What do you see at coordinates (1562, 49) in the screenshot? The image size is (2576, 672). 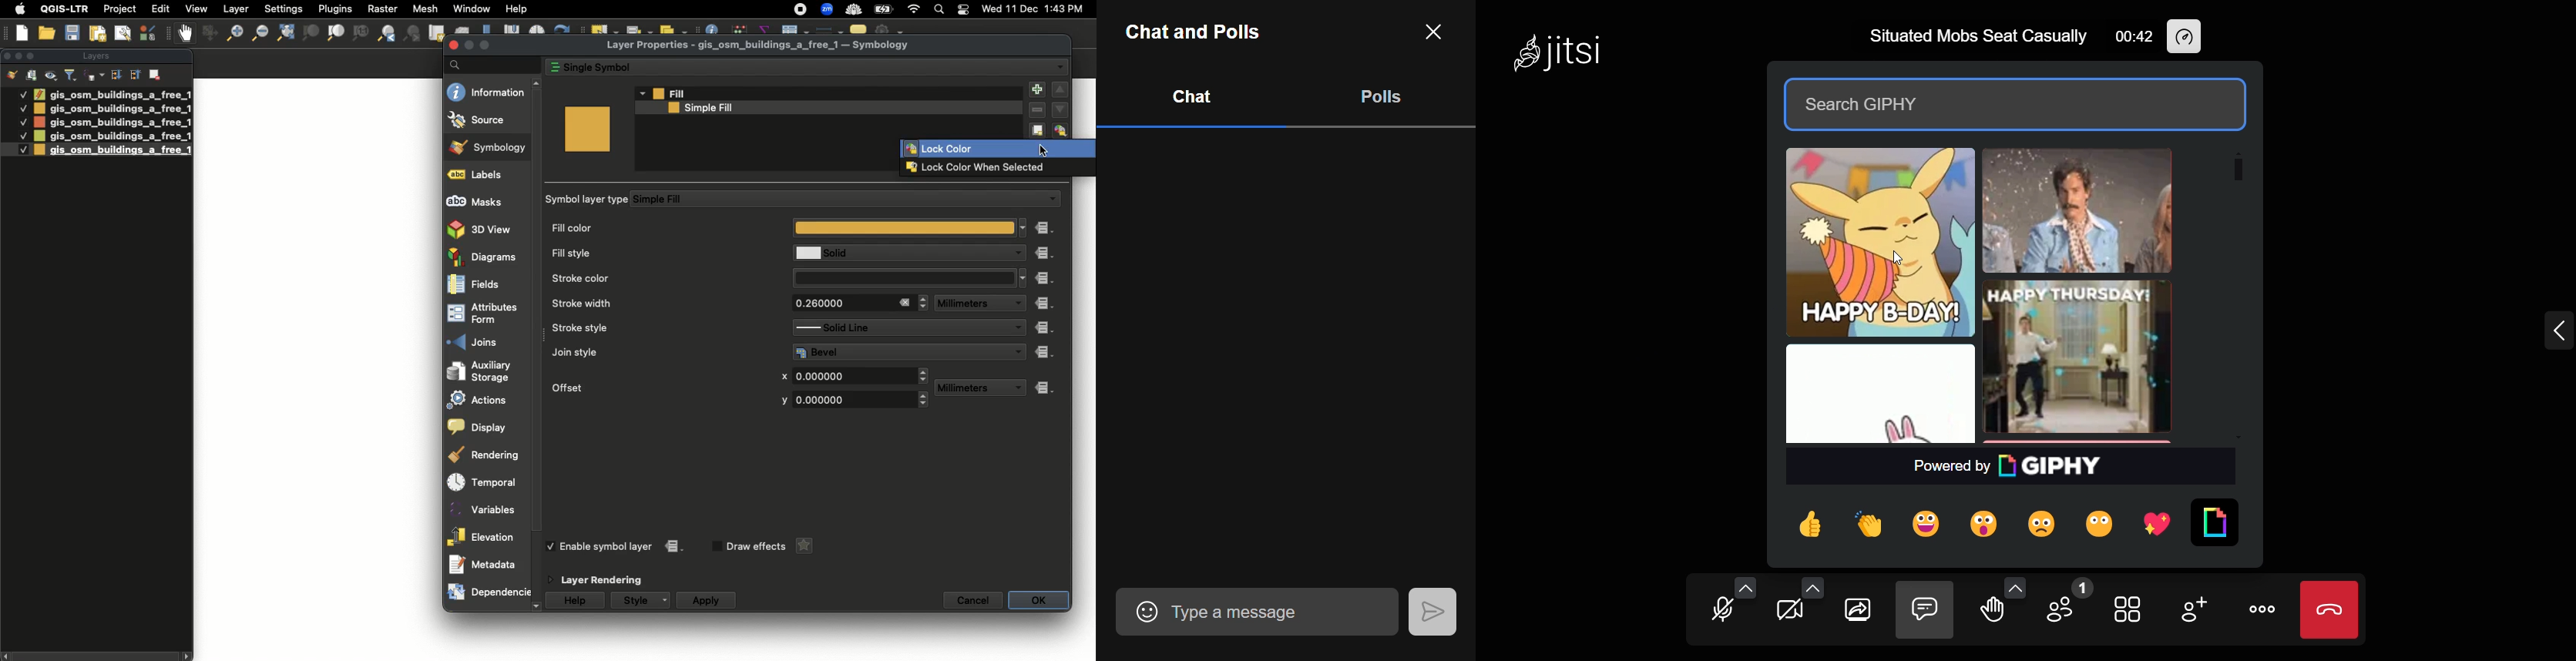 I see `Jitsi` at bounding box center [1562, 49].